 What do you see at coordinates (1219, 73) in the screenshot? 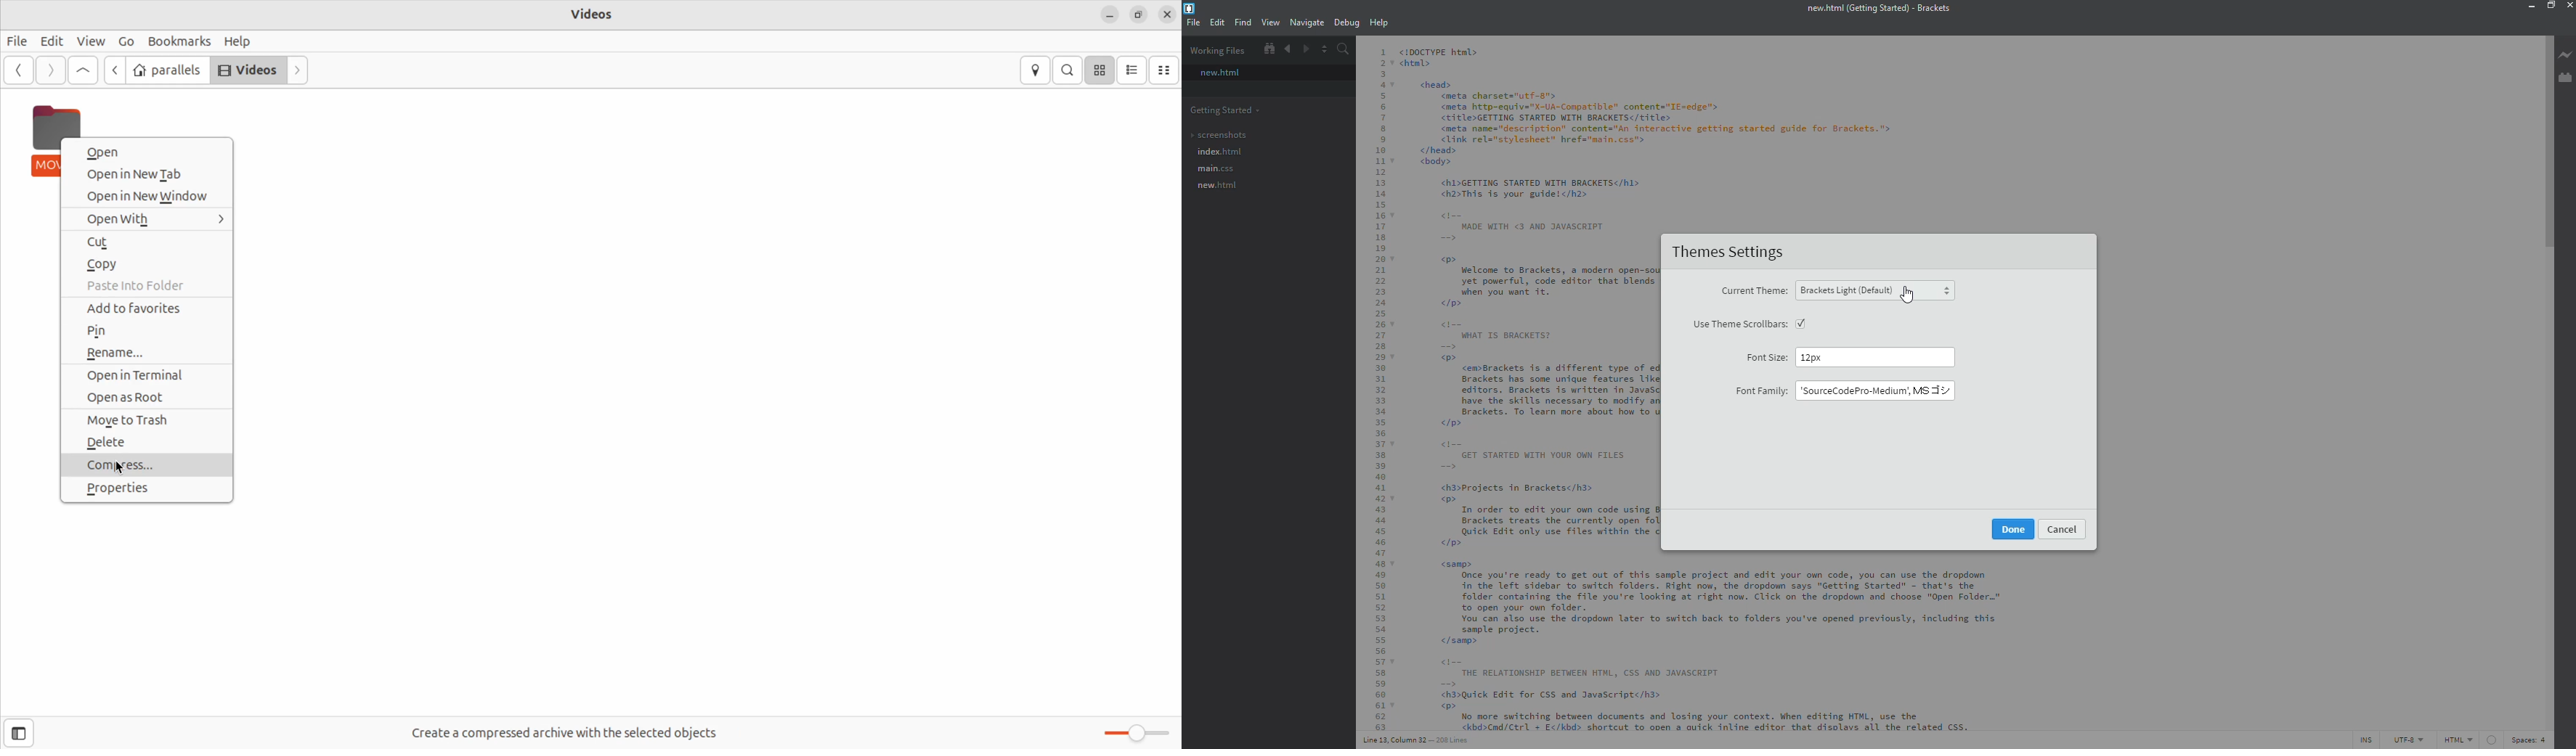
I see `new` at bounding box center [1219, 73].